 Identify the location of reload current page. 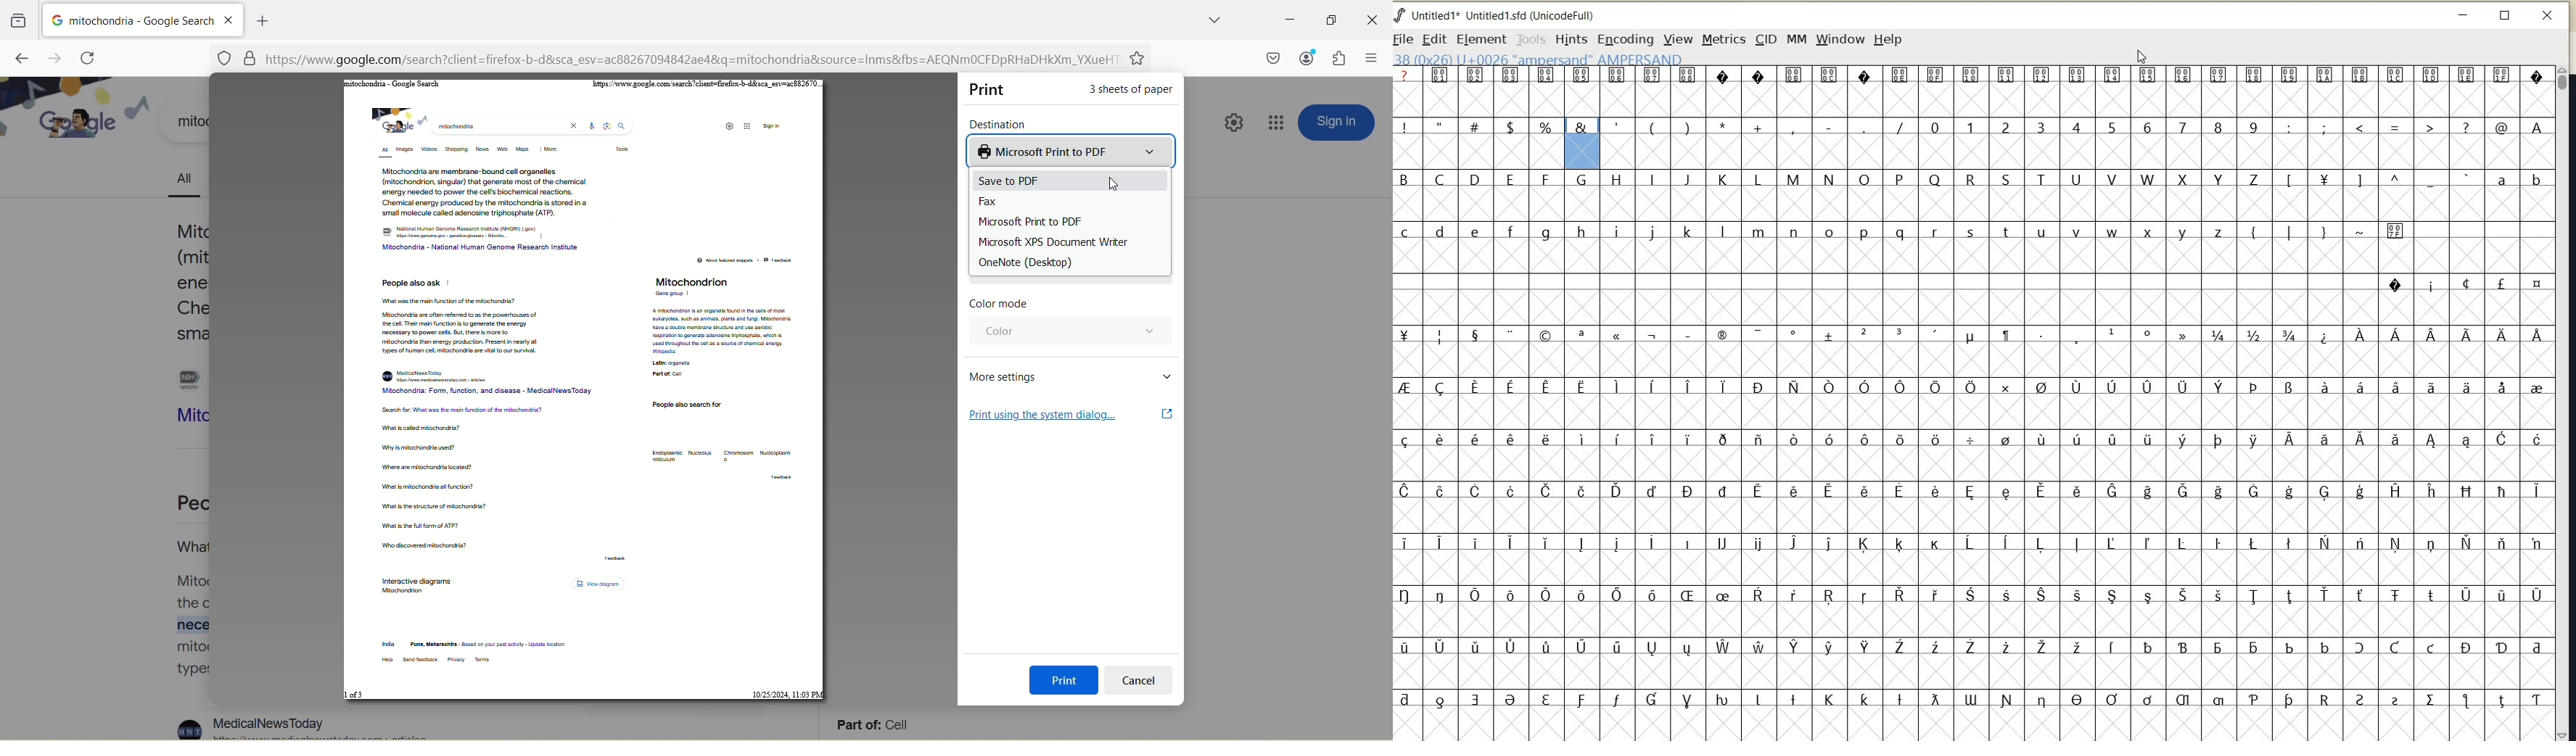
(88, 58).